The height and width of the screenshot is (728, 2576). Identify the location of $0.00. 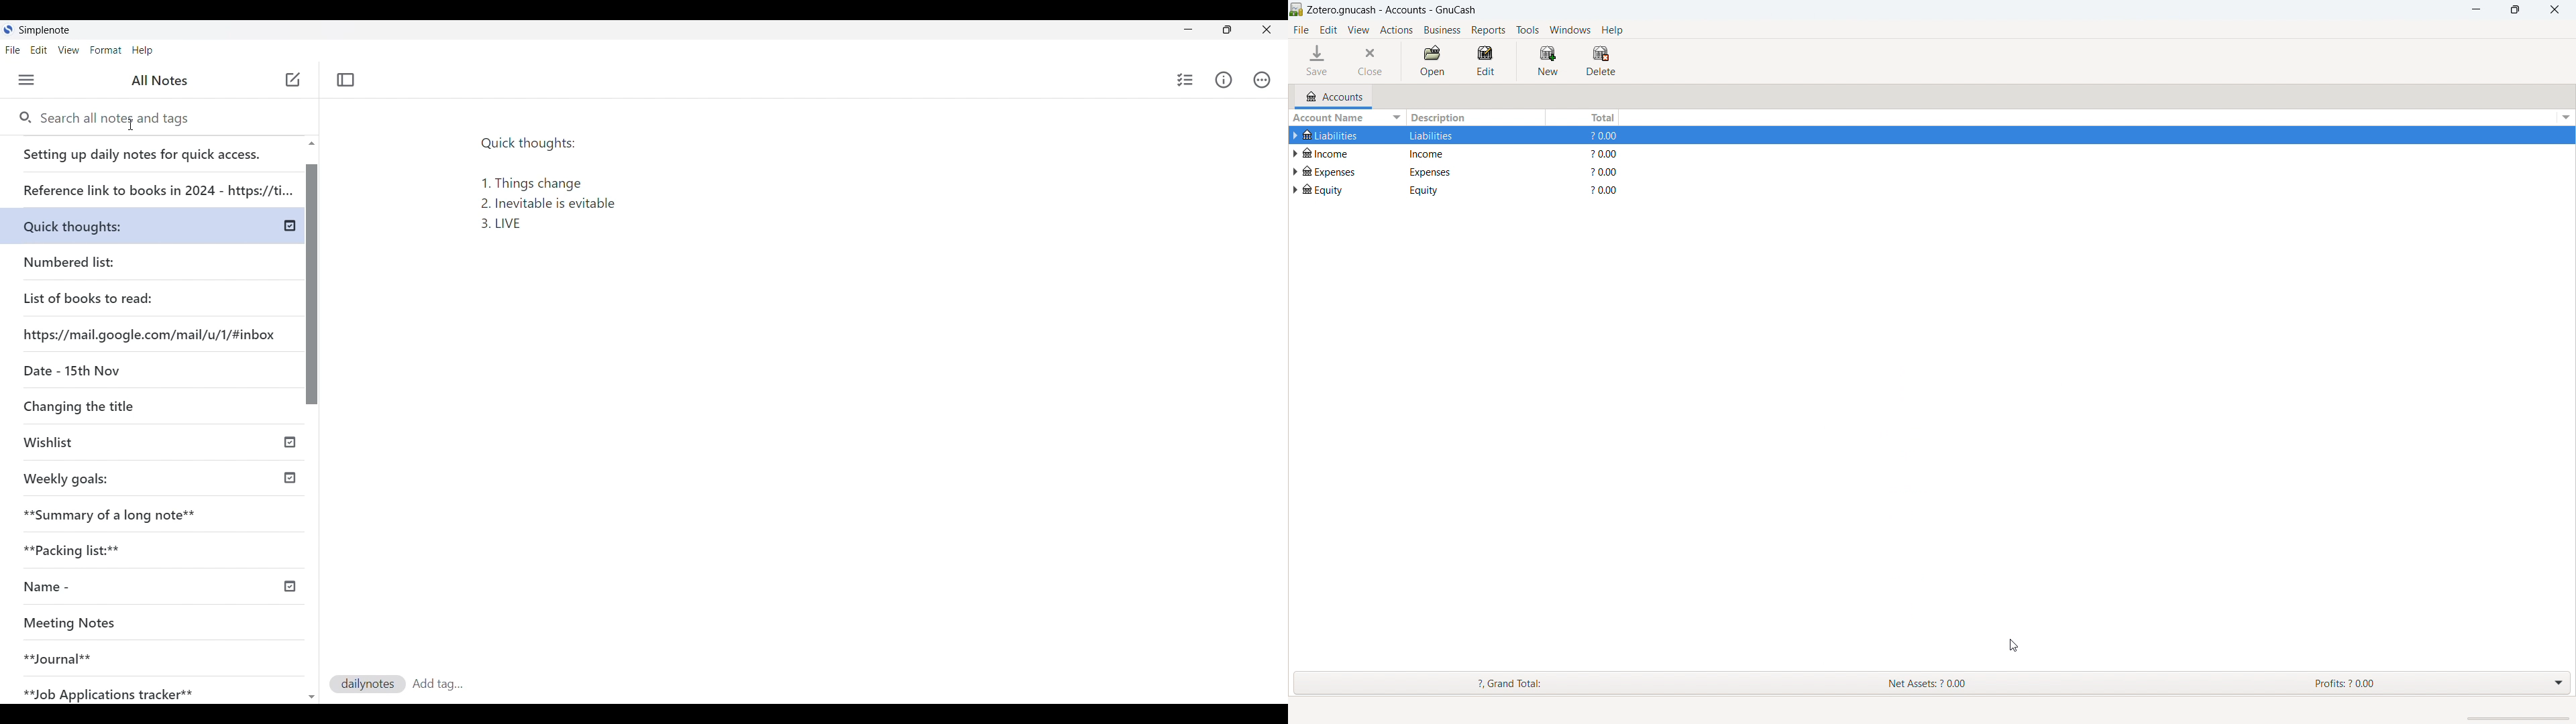
(1606, 190).